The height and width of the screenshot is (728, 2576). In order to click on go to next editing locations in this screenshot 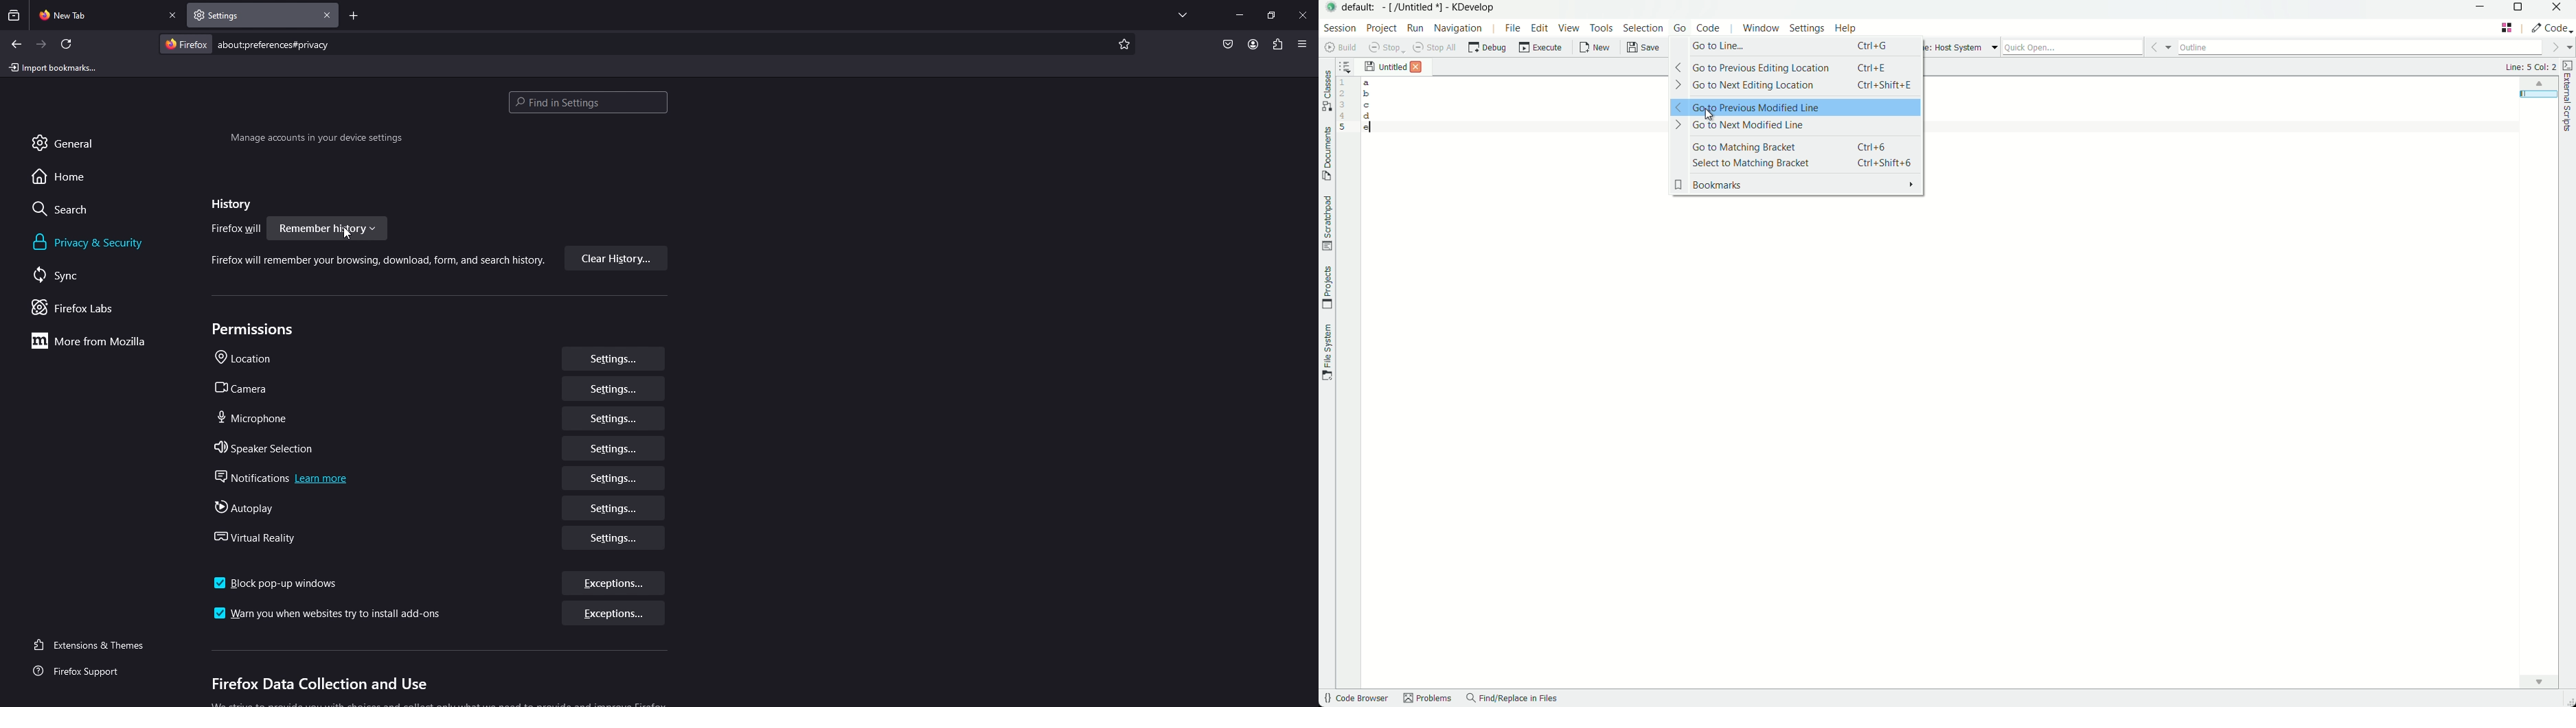, I will do `click(1795, 86)`.